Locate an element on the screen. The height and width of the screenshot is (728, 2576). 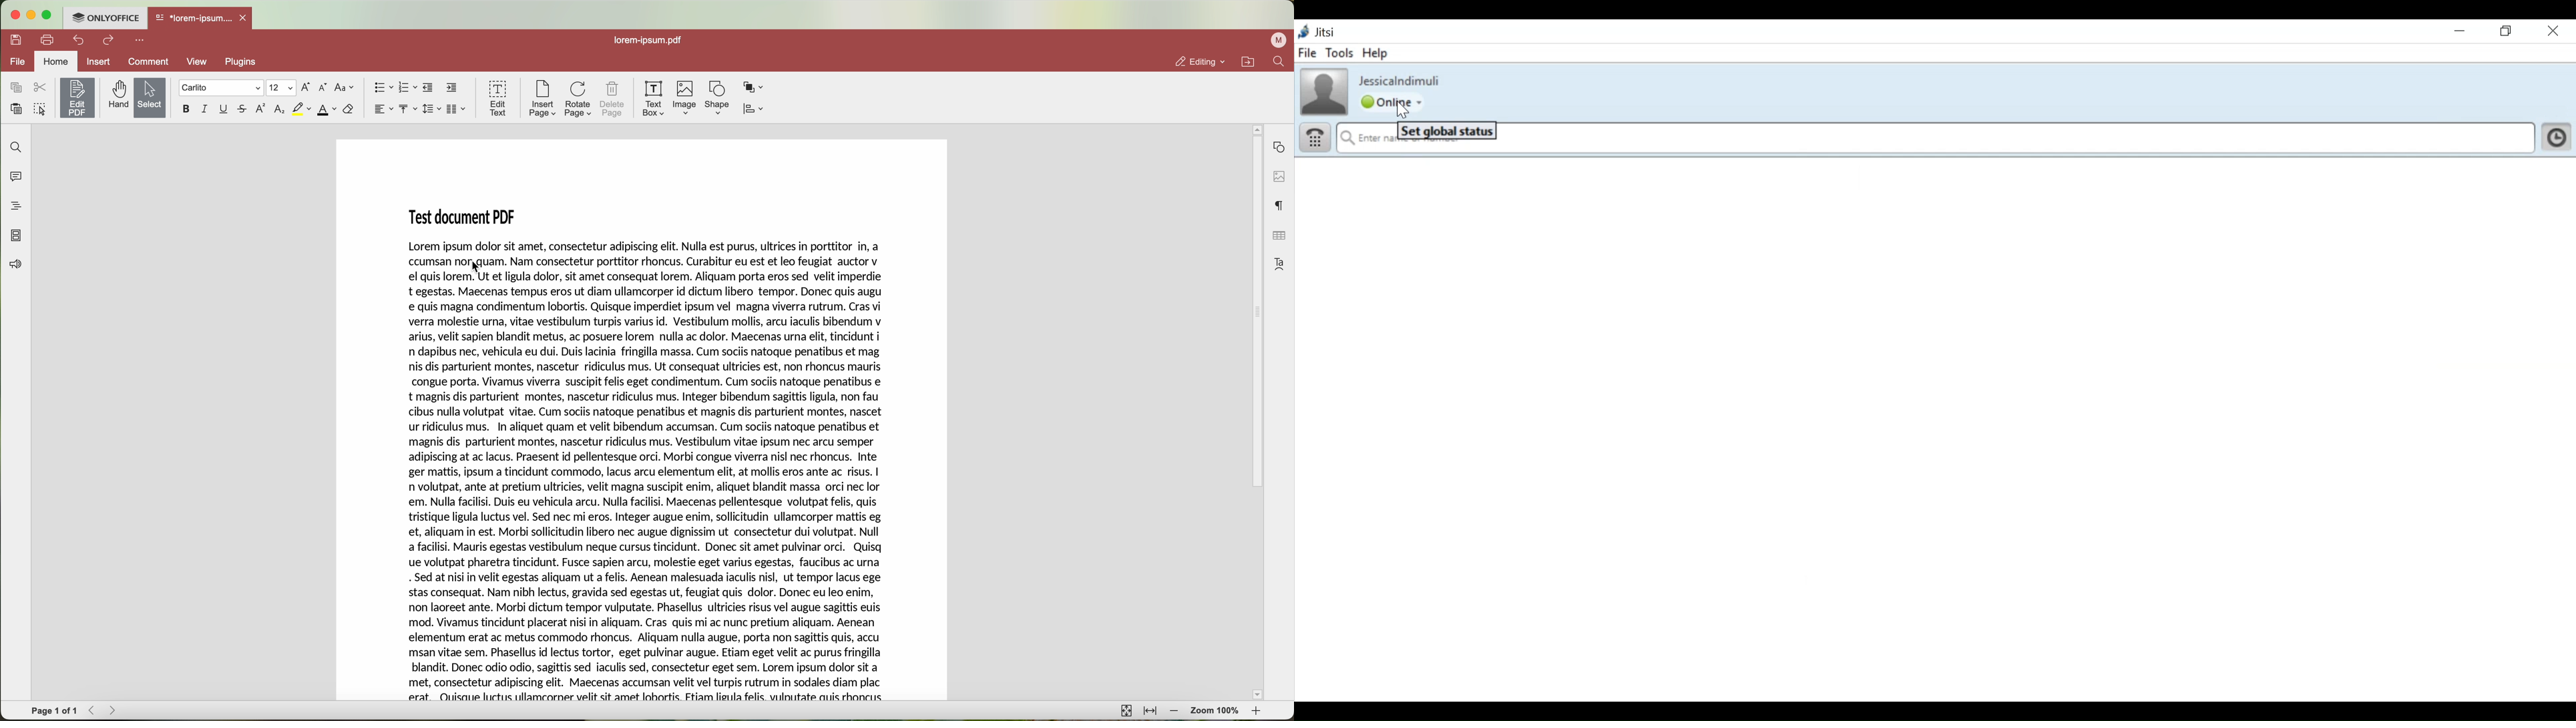
maximize is located at coordinates (49, 15).